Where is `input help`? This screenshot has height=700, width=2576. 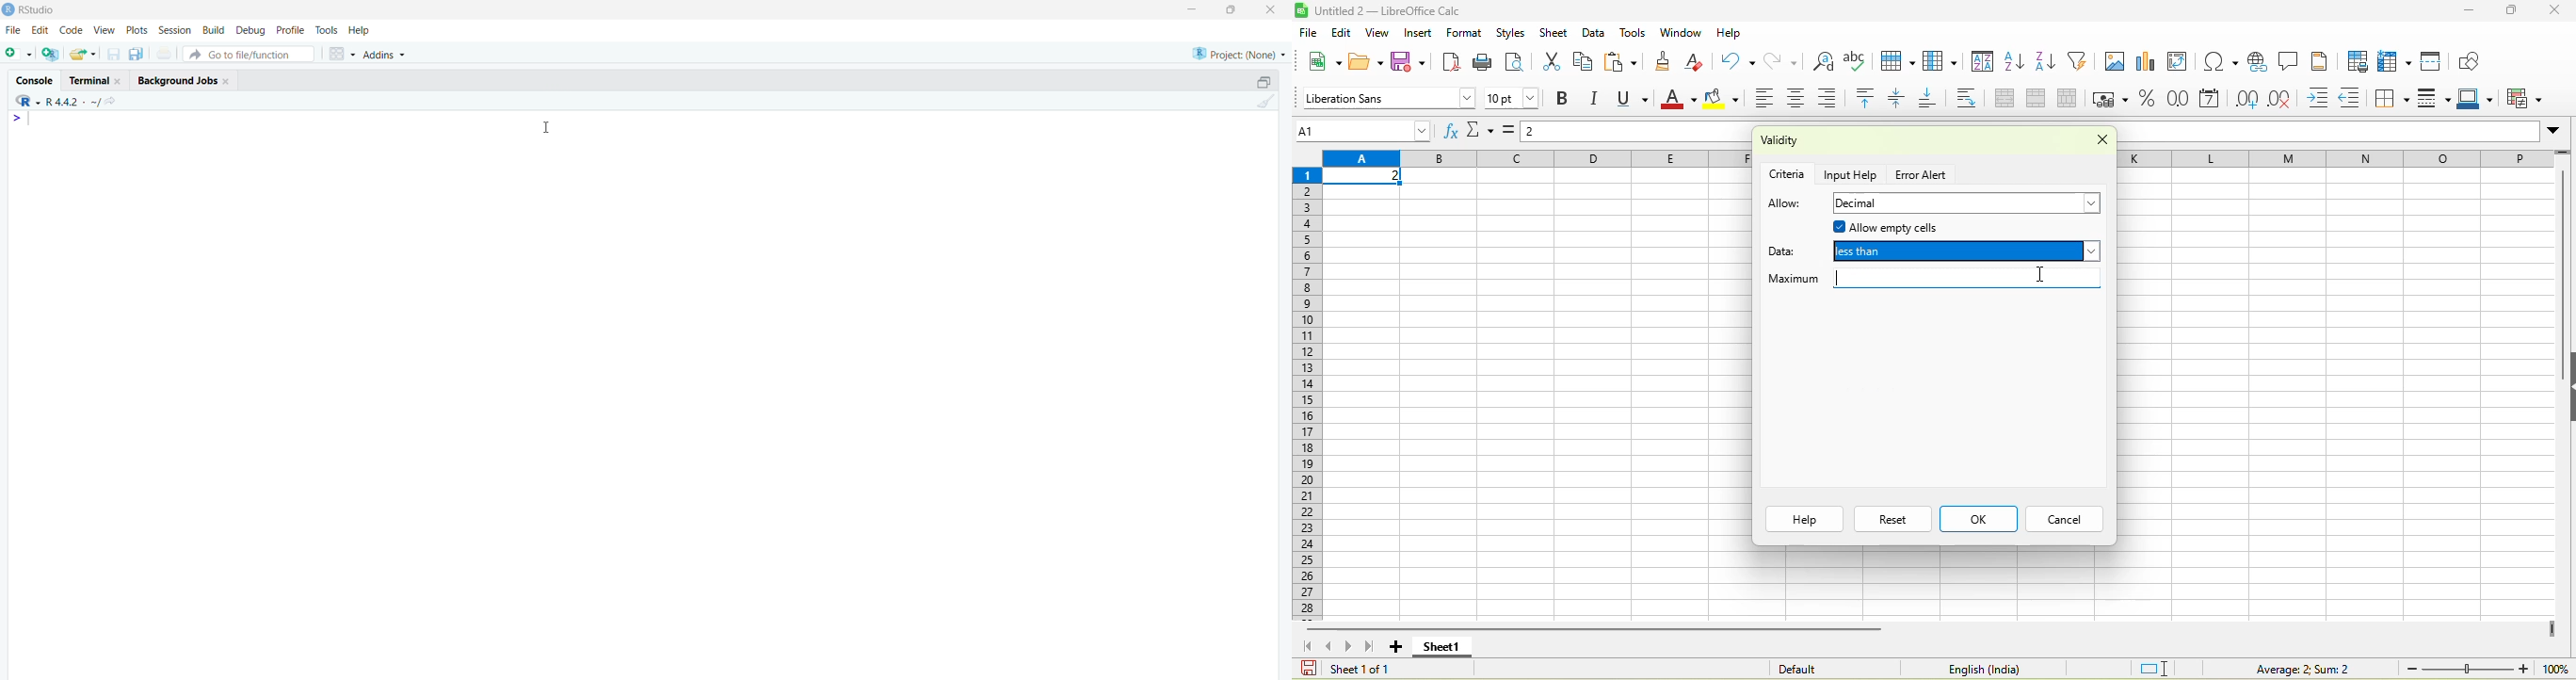 input help is located at coordinates (1853, 173).